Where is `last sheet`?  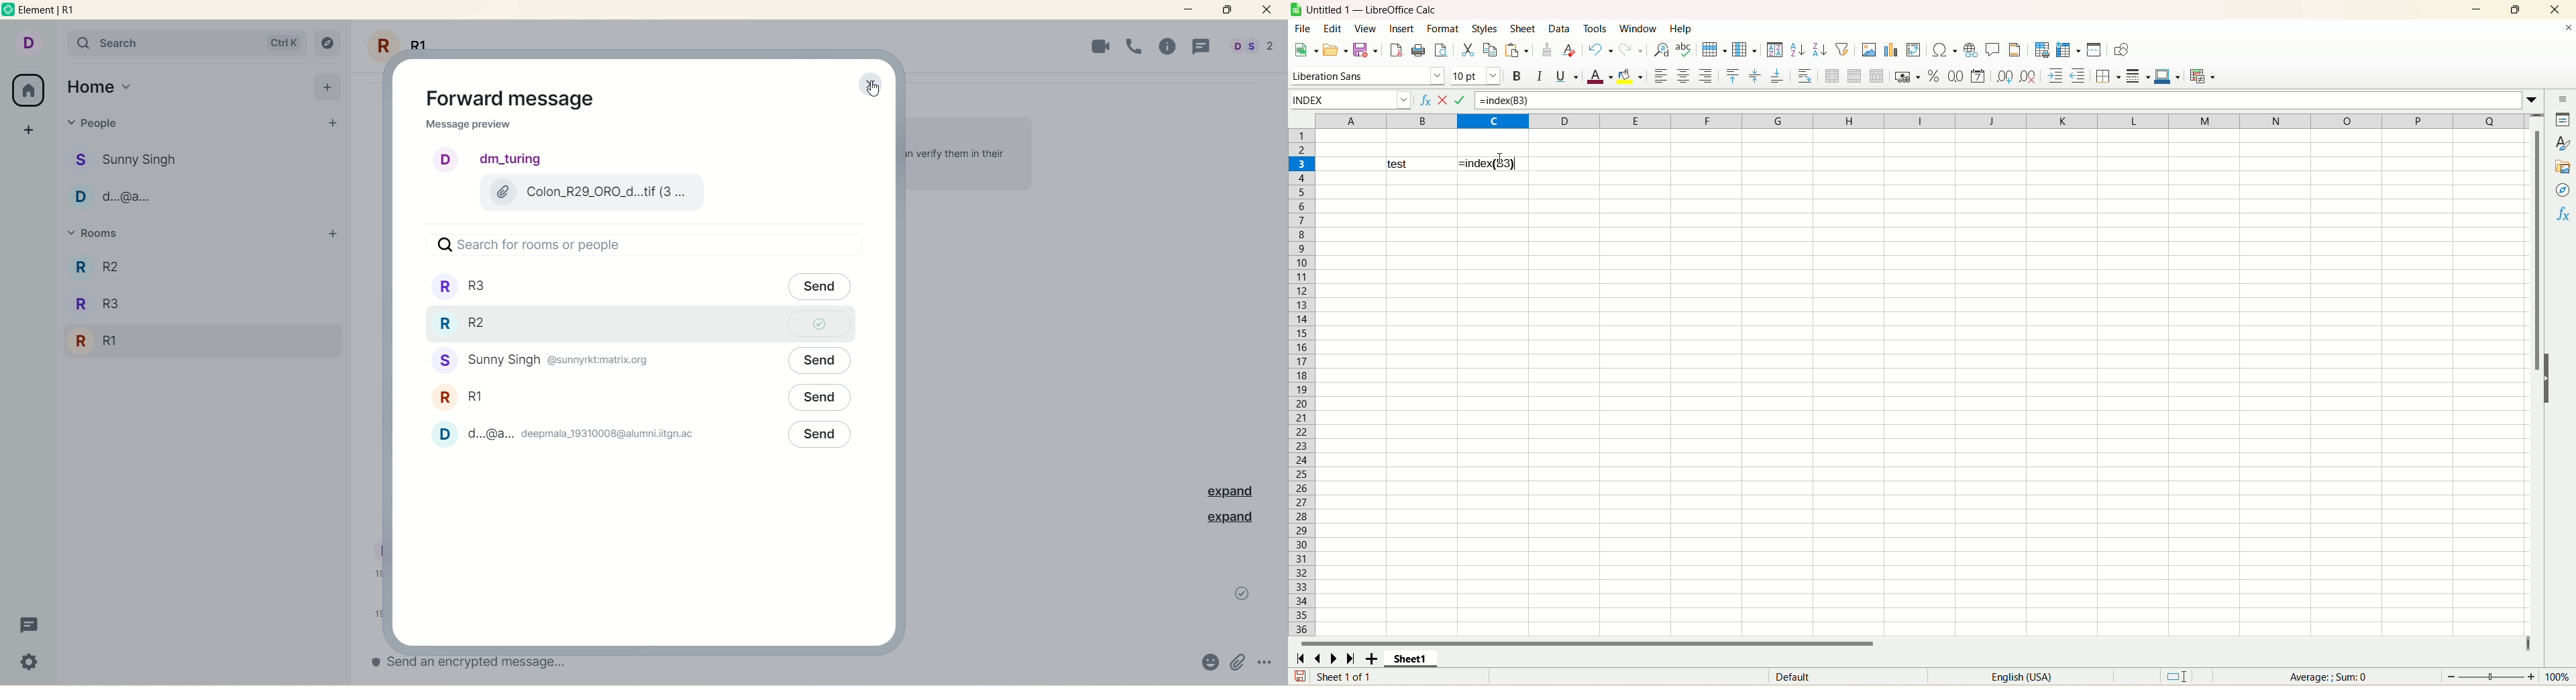
last sheet is located at coordinates (1351, 658).